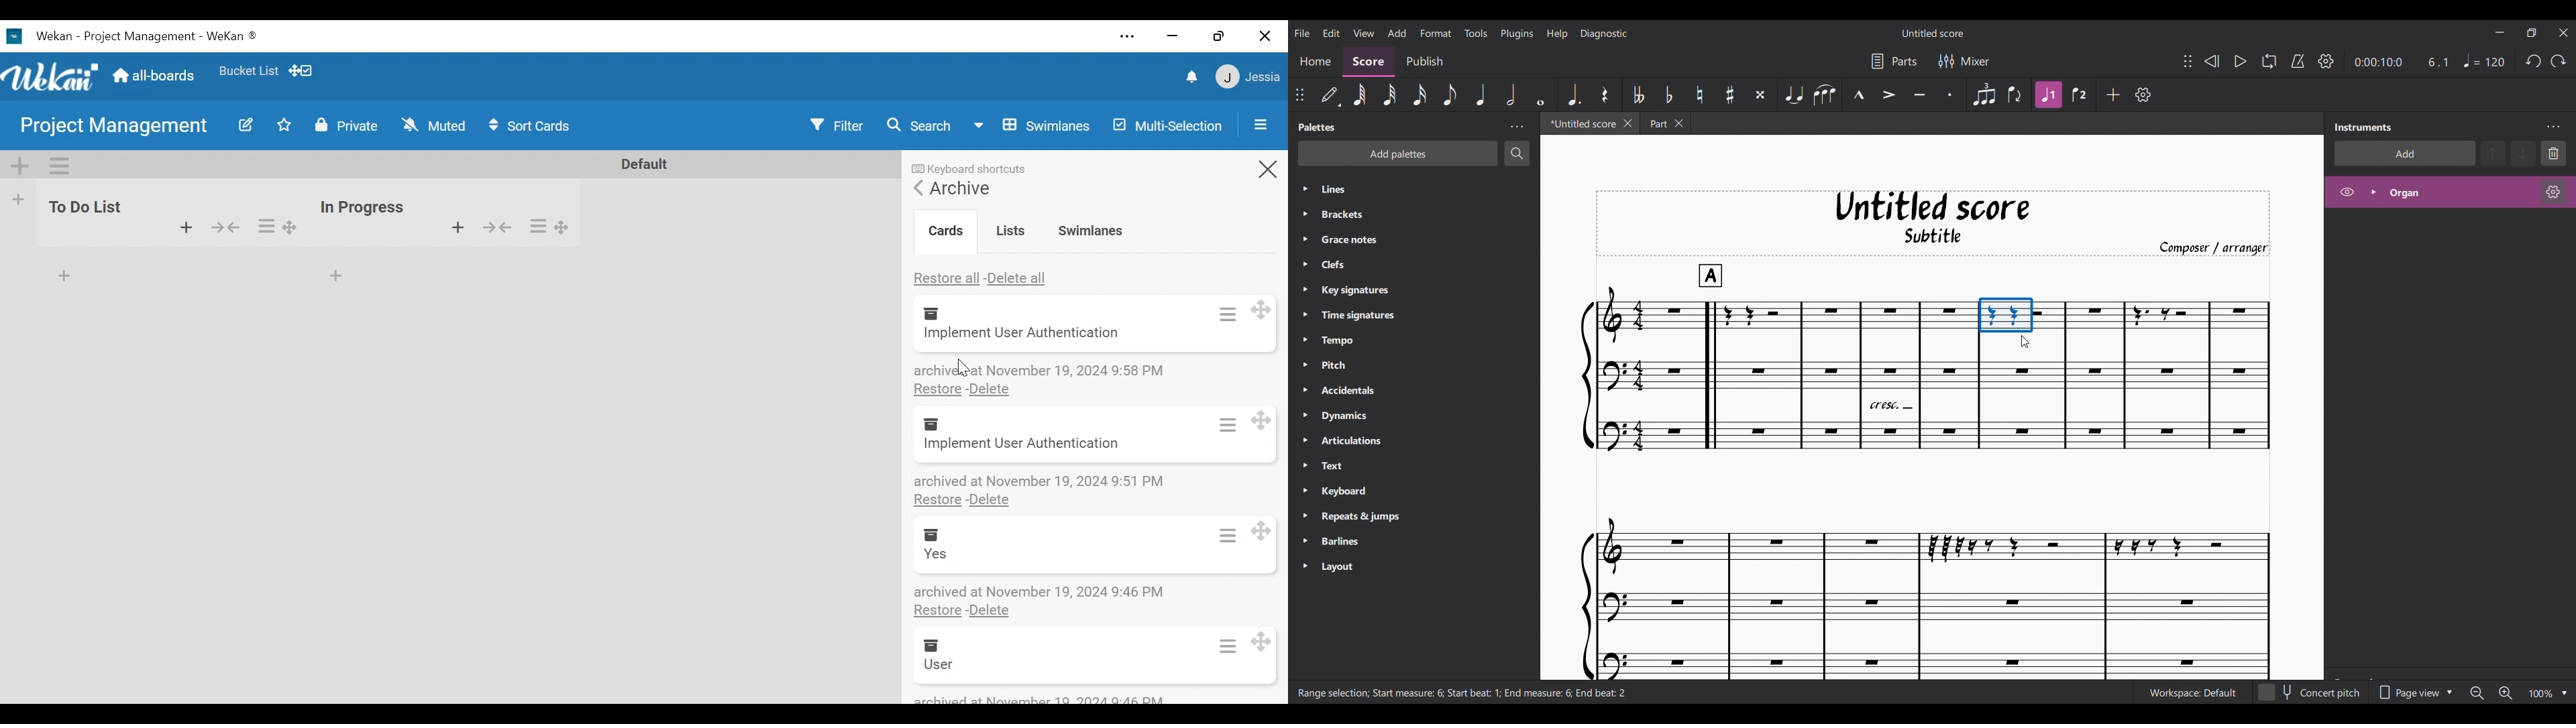 Image resolution: width=2576 pixels, height=728 pixels. What do you see at coordinates (58, 274) in the screenshot?
I see `add` at bounding box center [58, 274].